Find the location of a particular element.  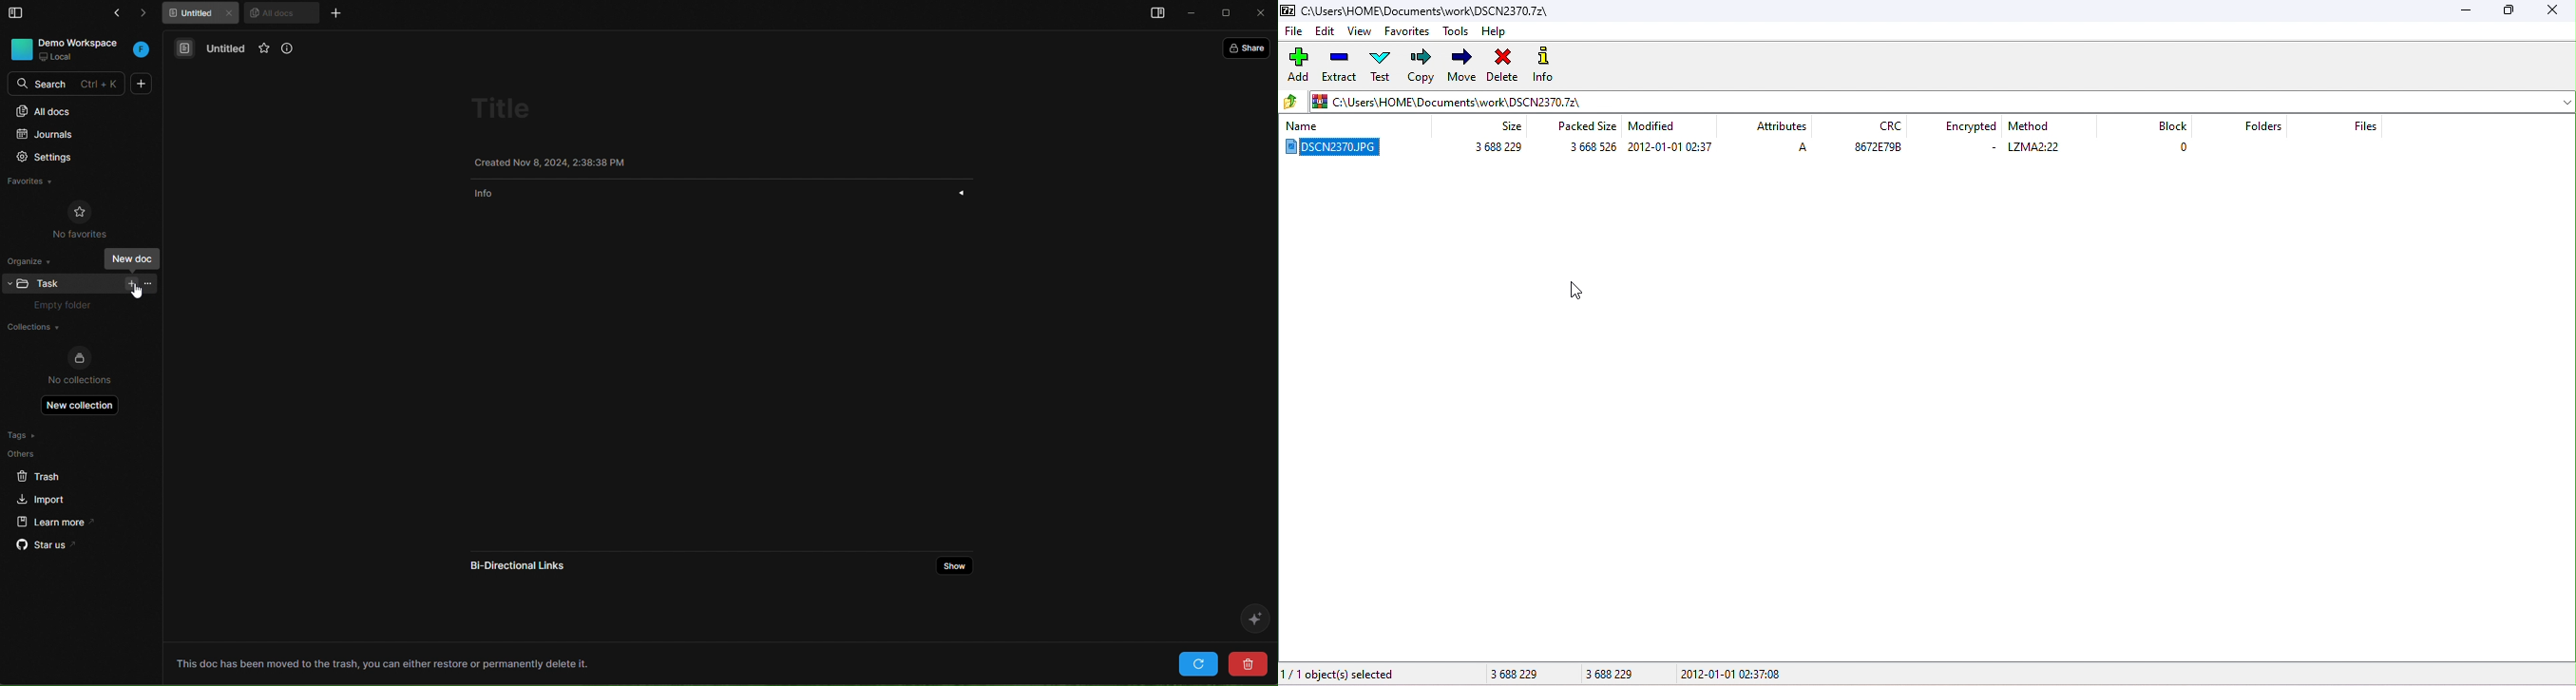

move is located at coordinates (1463, 65).